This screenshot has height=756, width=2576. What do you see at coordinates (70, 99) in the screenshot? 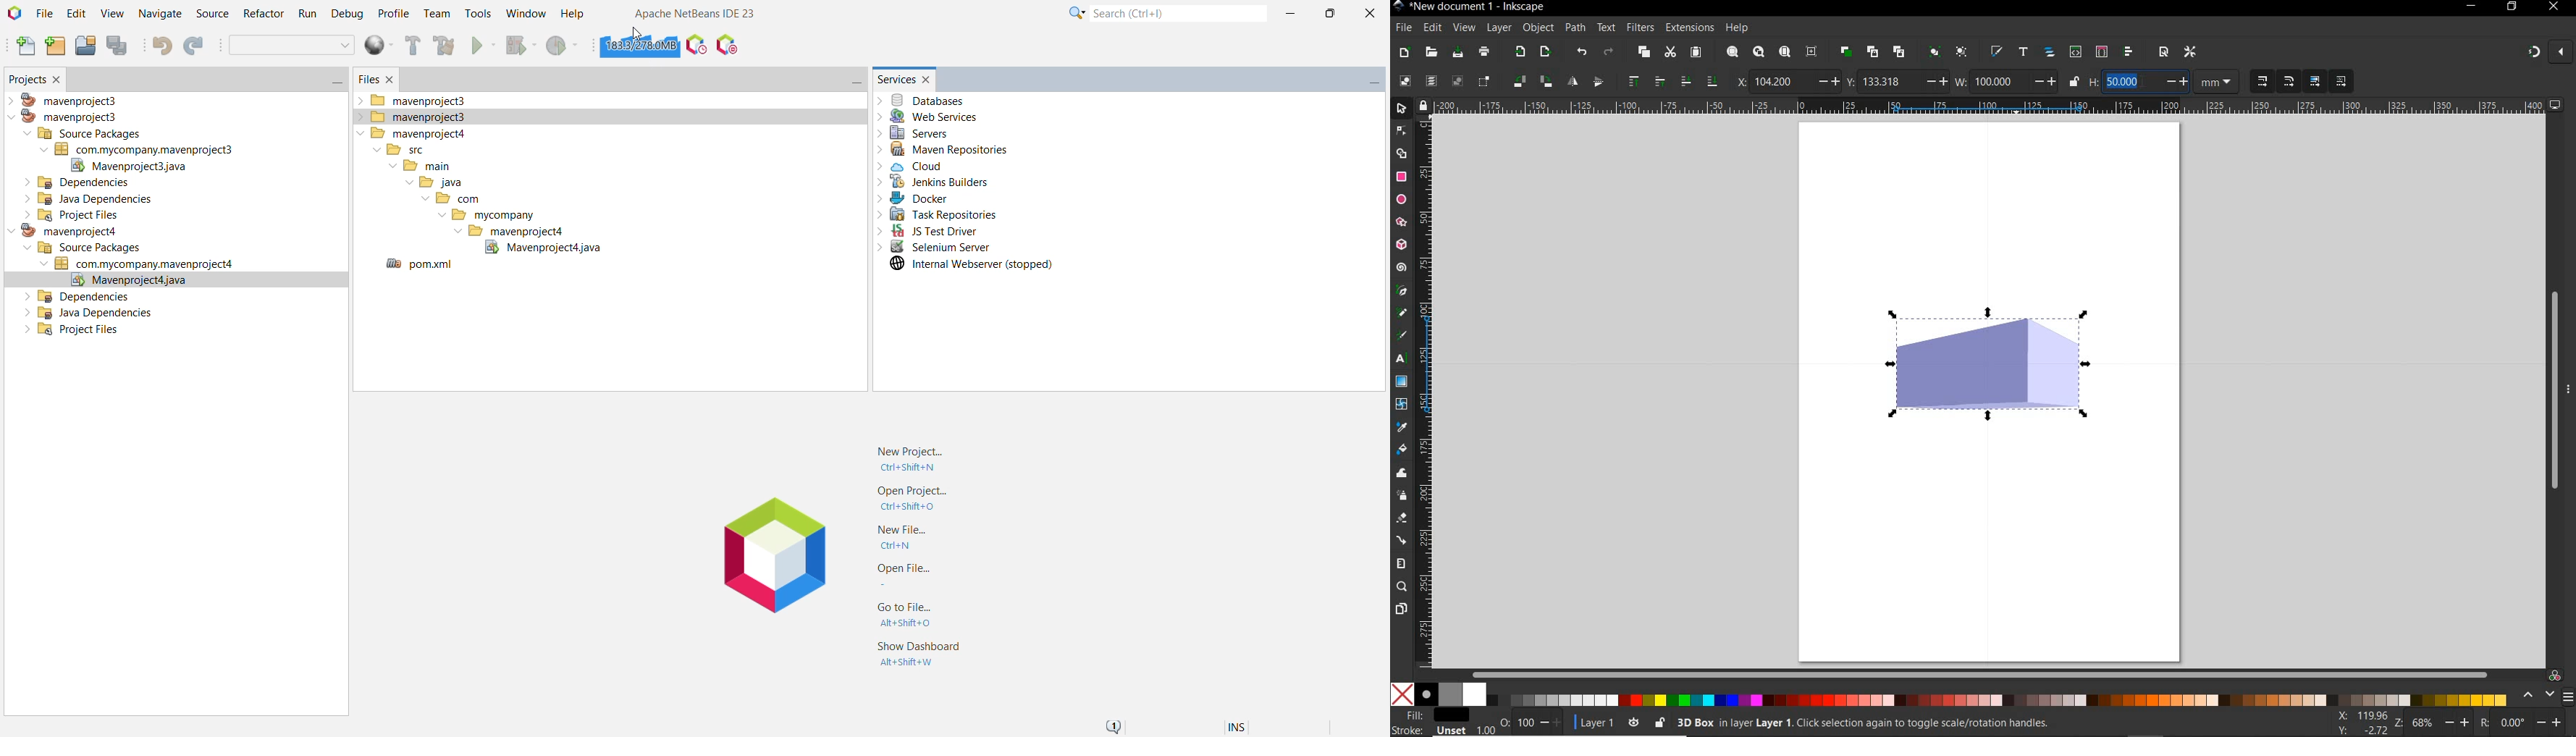
I see `mavenproject3` at bounding box center [70, 99].